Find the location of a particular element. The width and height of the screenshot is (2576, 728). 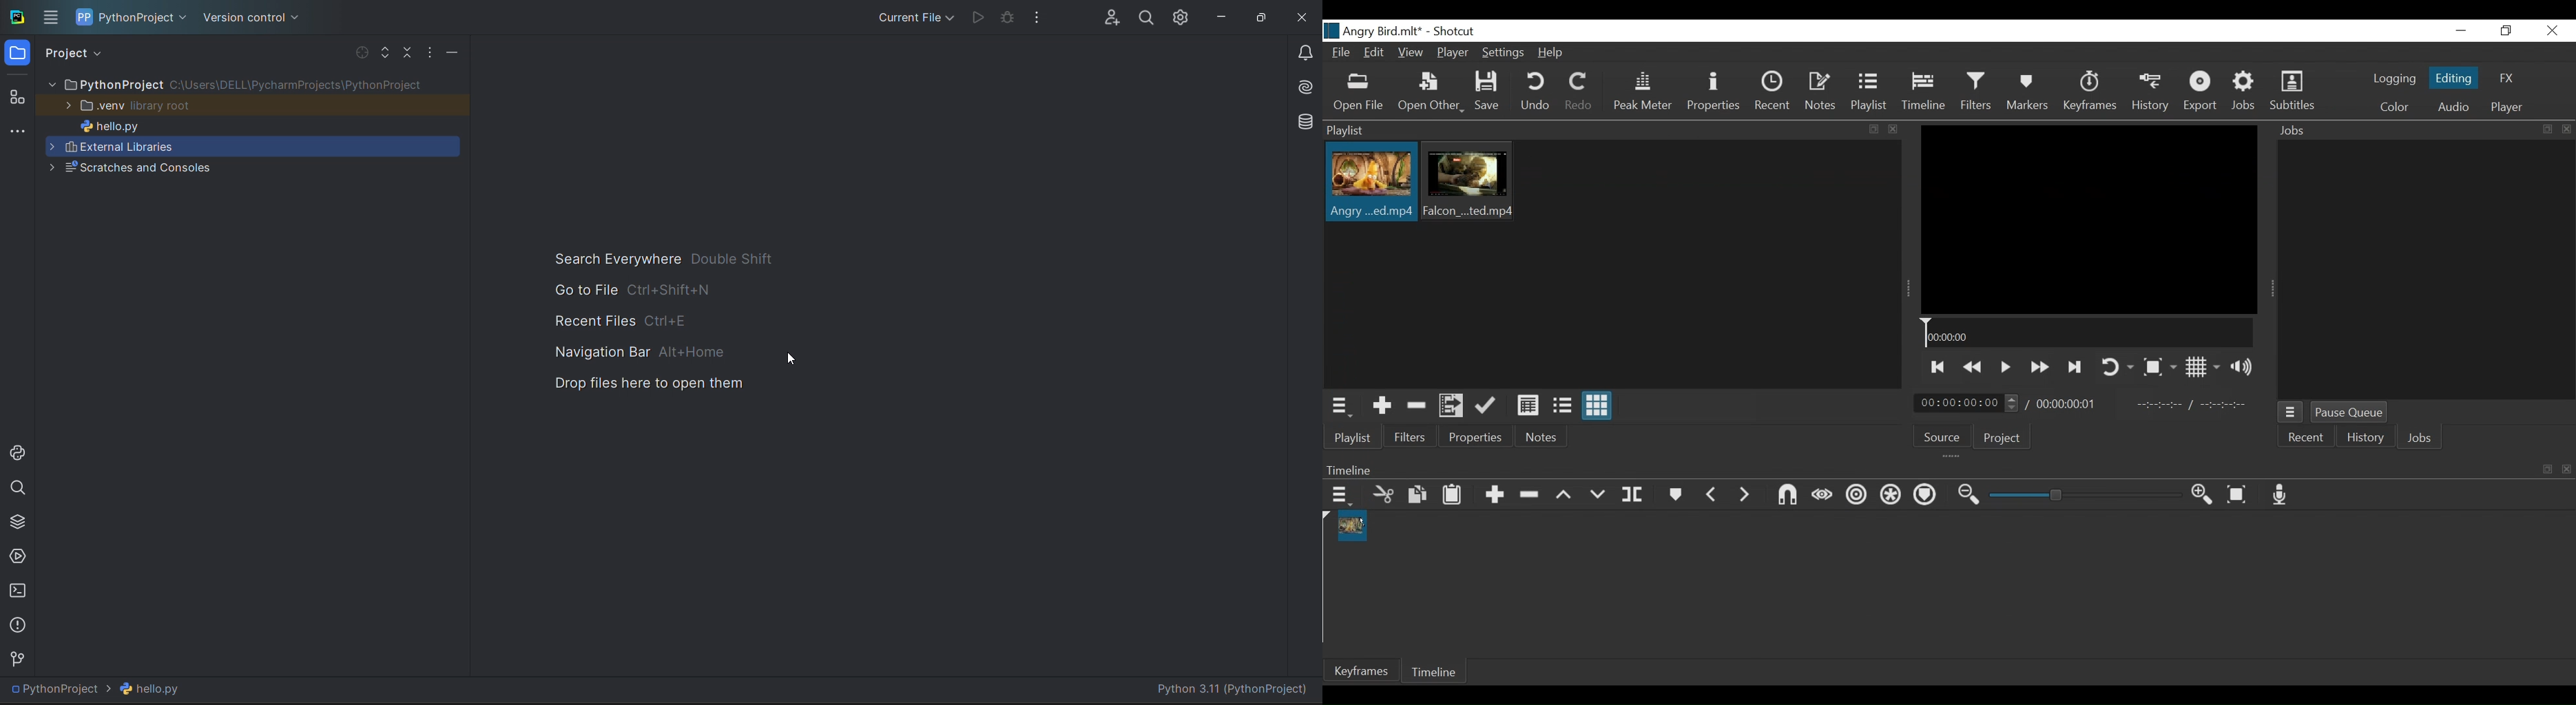

Keyframe is located at coordinates (1360, 671).